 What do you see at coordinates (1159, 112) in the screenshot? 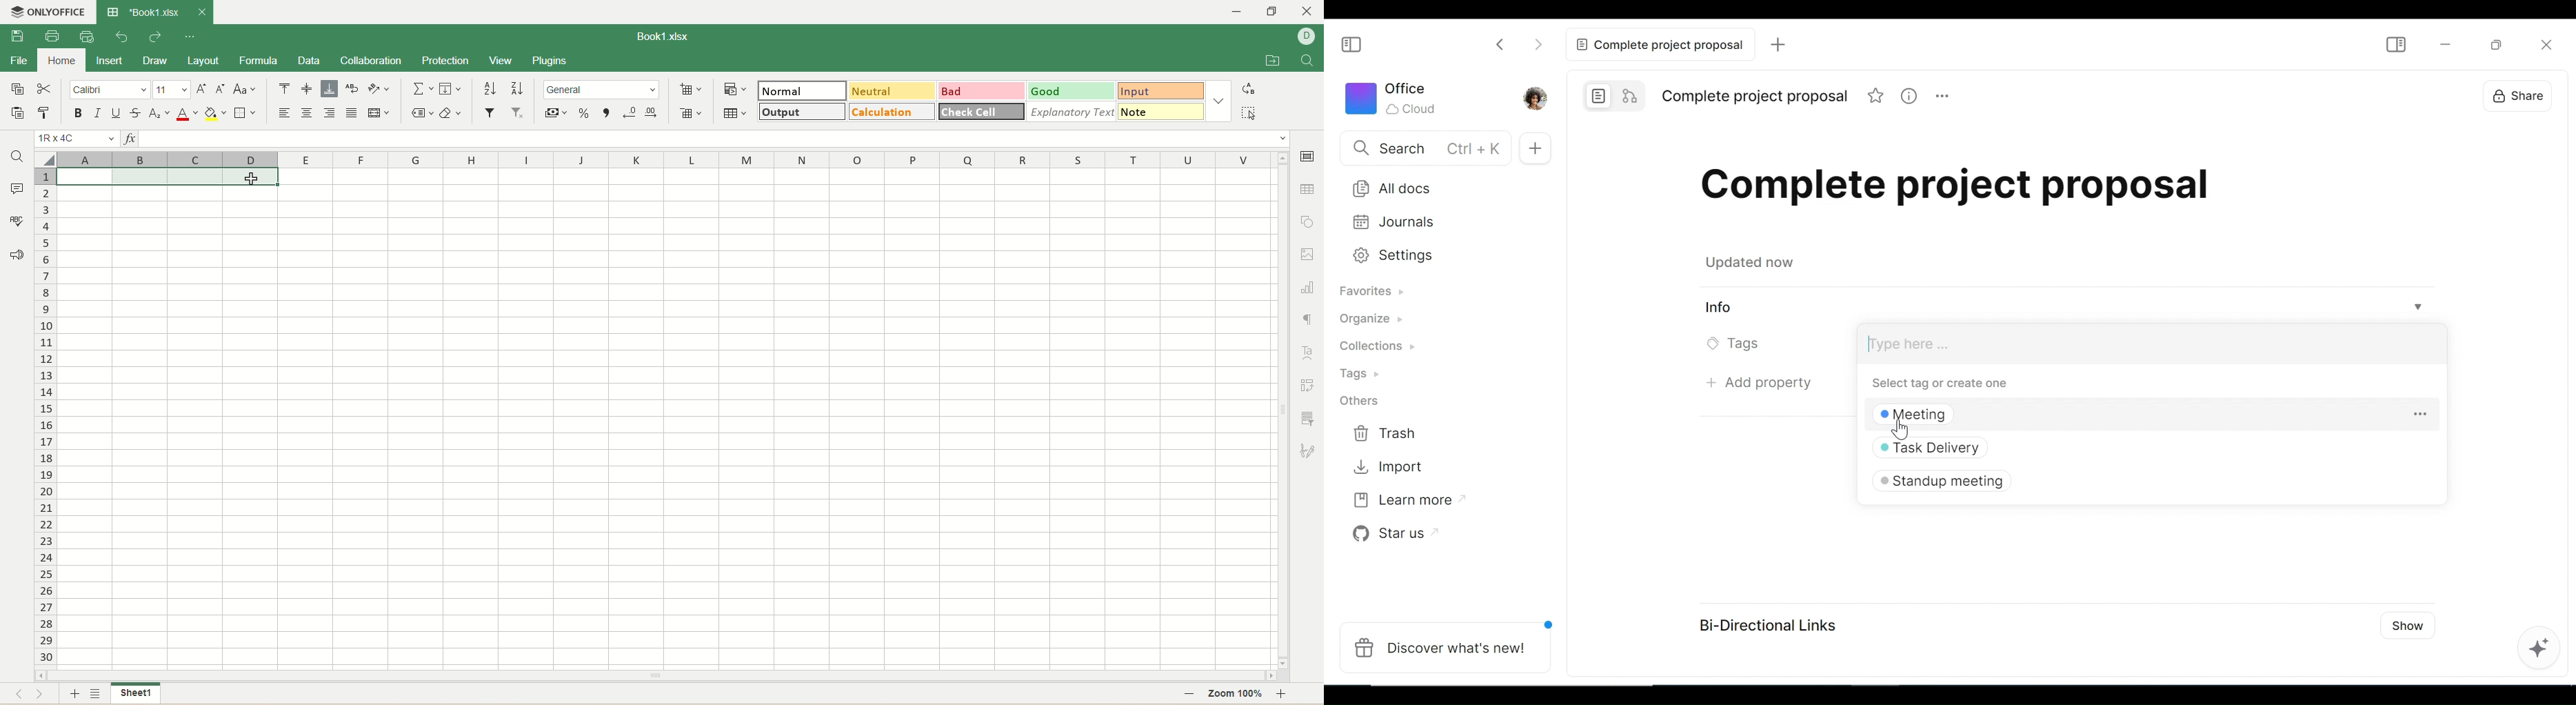
I see `note` at bounding box center [1159, 112].